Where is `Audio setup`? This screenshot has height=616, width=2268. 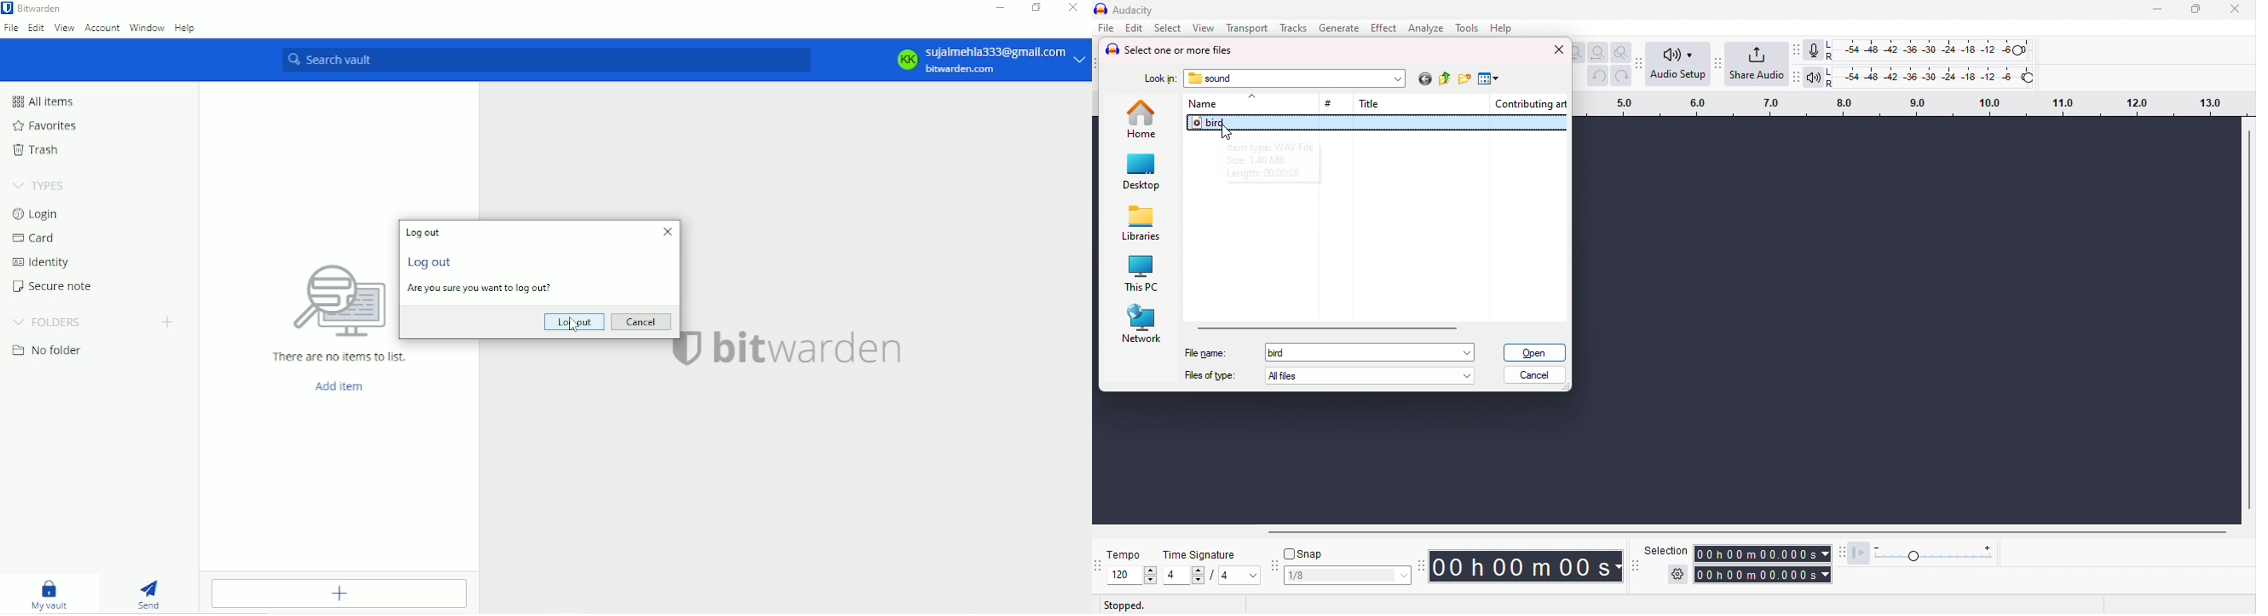
Audio setup is located at coordinates (1680, 62).